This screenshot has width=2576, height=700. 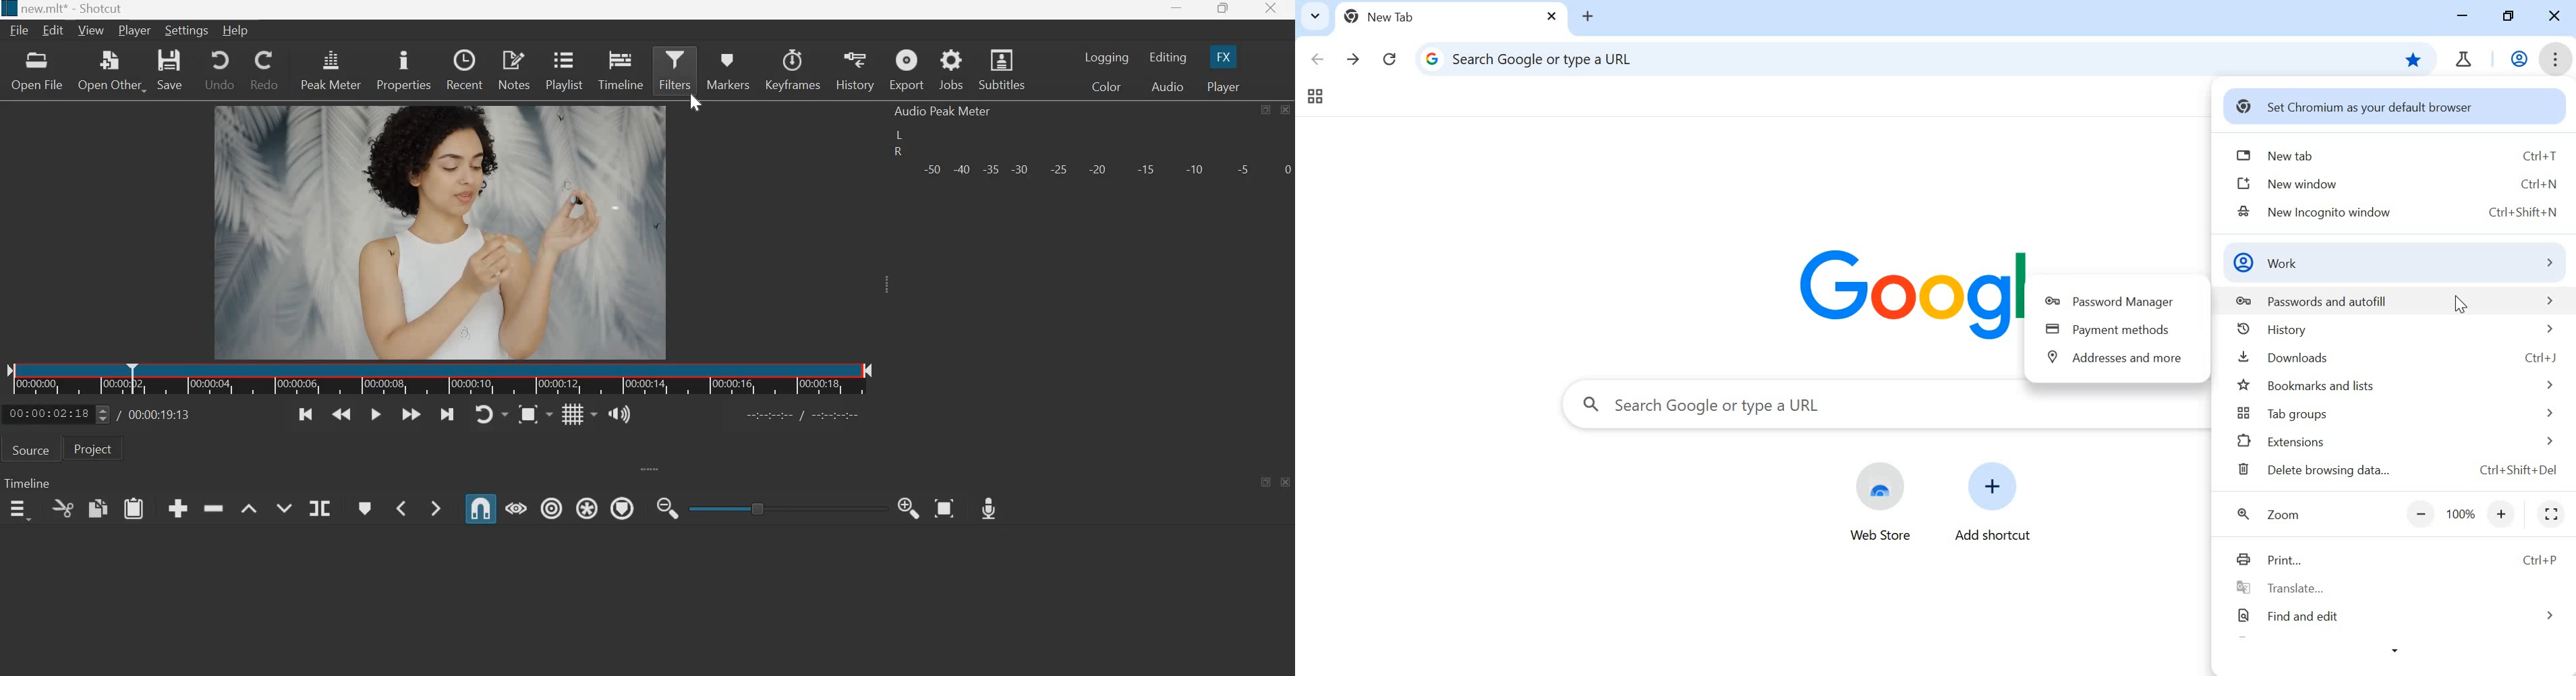 I want to click on zoom, so click(x=2267, y=512).